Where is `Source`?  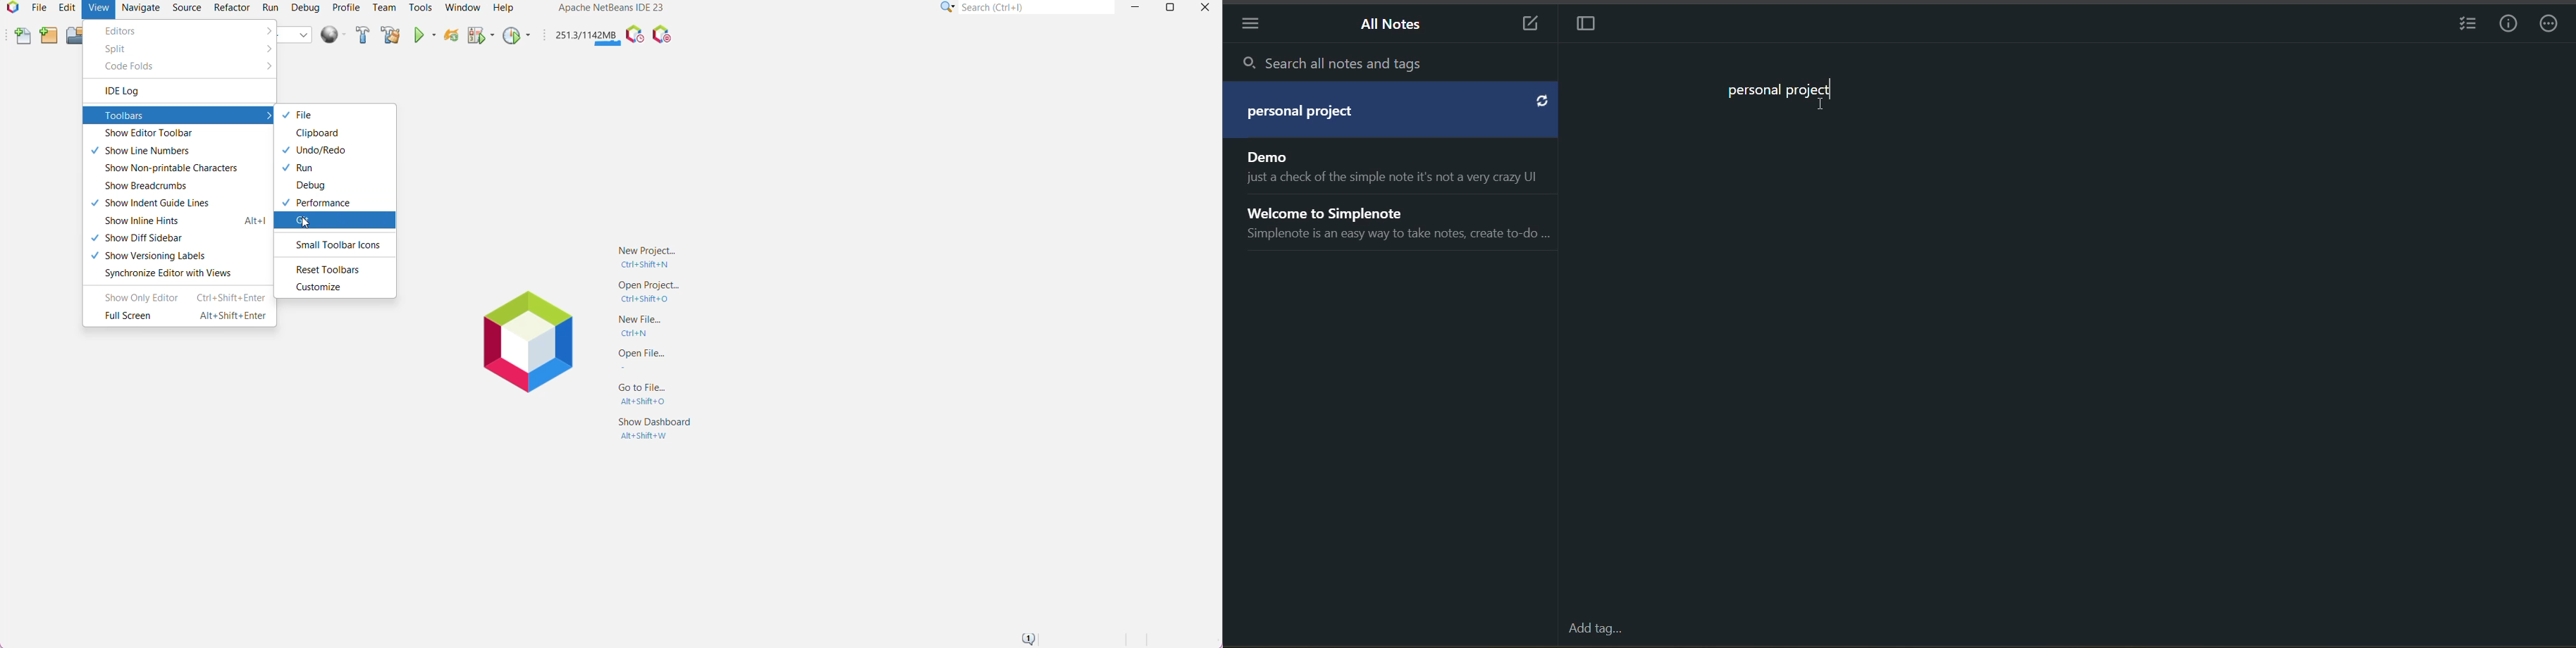
Source is located at coordinates (187, 8).